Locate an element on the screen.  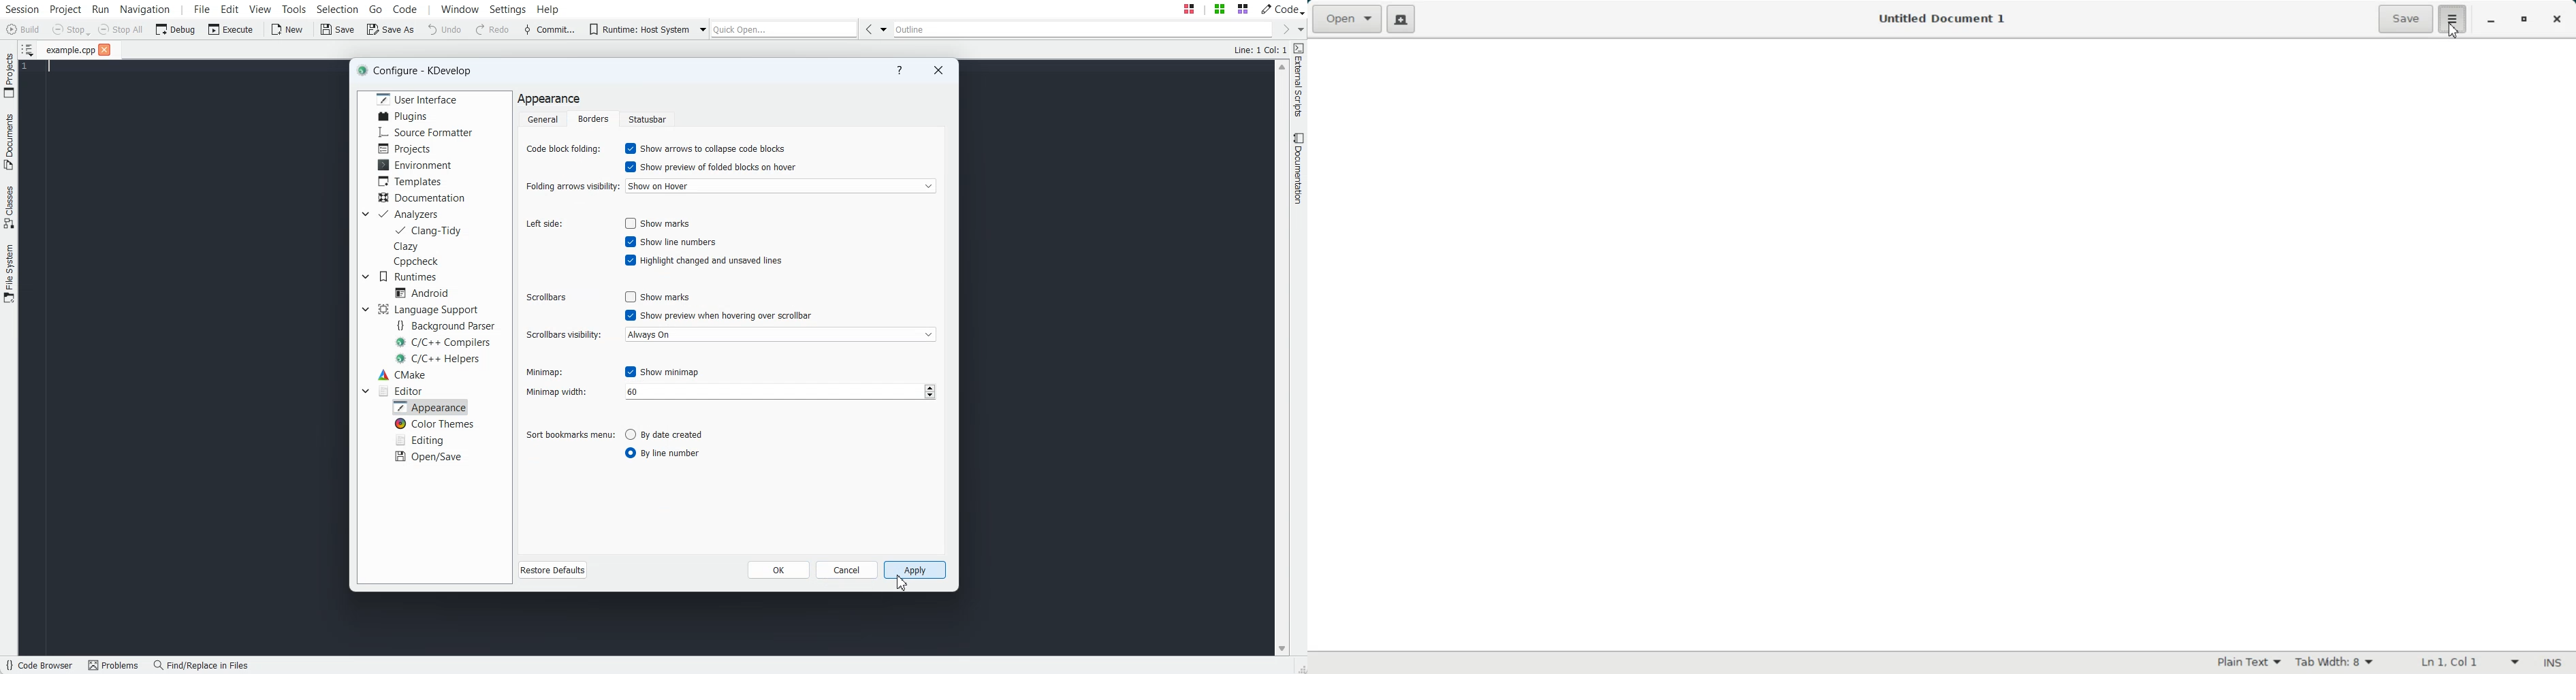
Disable by date created is located at coordinates (673, 434).